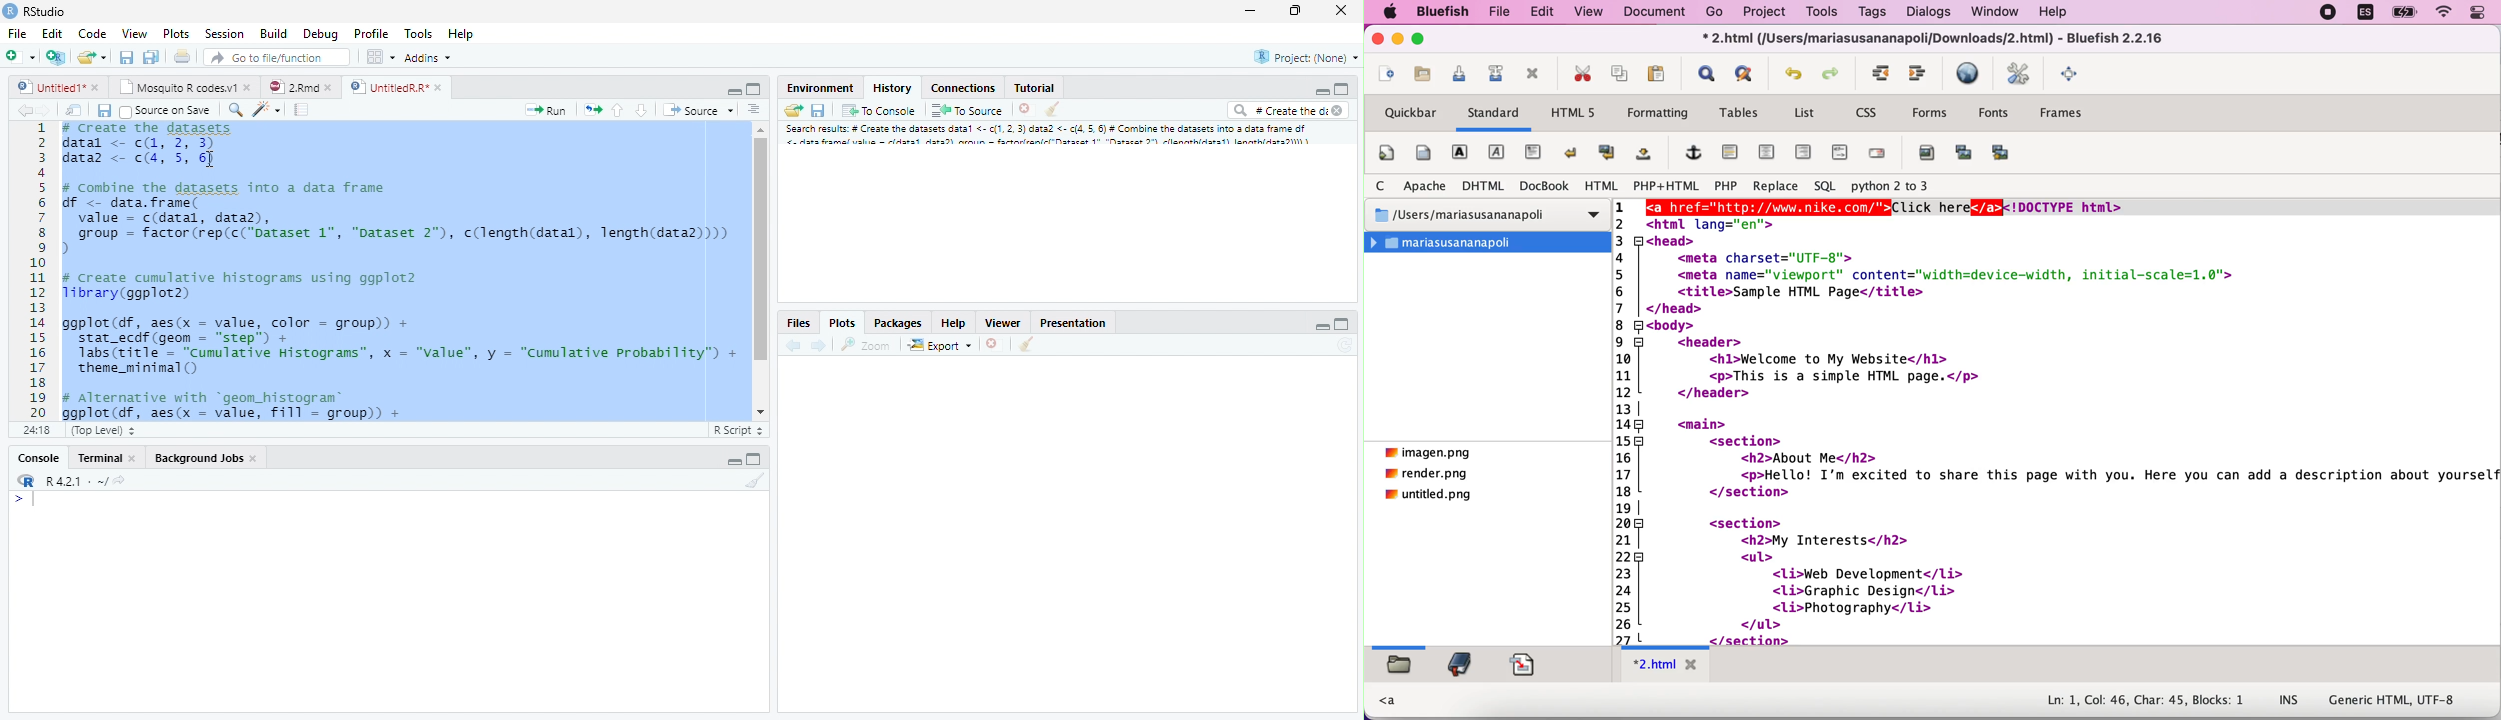 This screenshot has width=2520, height=728. What do you see at coordinates (402, 271) in the screenshot?
I see `# Combine the dataset into a data frame f <- data.frame(value = c(datal, data),group = factor (rep(c("Dataset 1", "Dataset 2"), c(length(datal), length(data2))))create cumulative histograms using ggplot2brary (ggplot2)gplot(df, aes(x = value, color = group)) +stat_ecdf (geom = “step”) +Tabs(ritle = “cumulative Histograms”, x = "value", y = “Cumulative Probability”) +theme_mininal ()Alternative with “geom_histogram®gplot(df, aes(x = value, Fill = group)) +geon_histogram(aes(y = cumsum(.. count. .)/sun(. .count..)),position = "identity", alpha = 0.5, bins = 30) +1abs(title = “Cumulative Histograms”, x = "value", y = “Cumulative Probability”) +` at bounding box center [402, 271].